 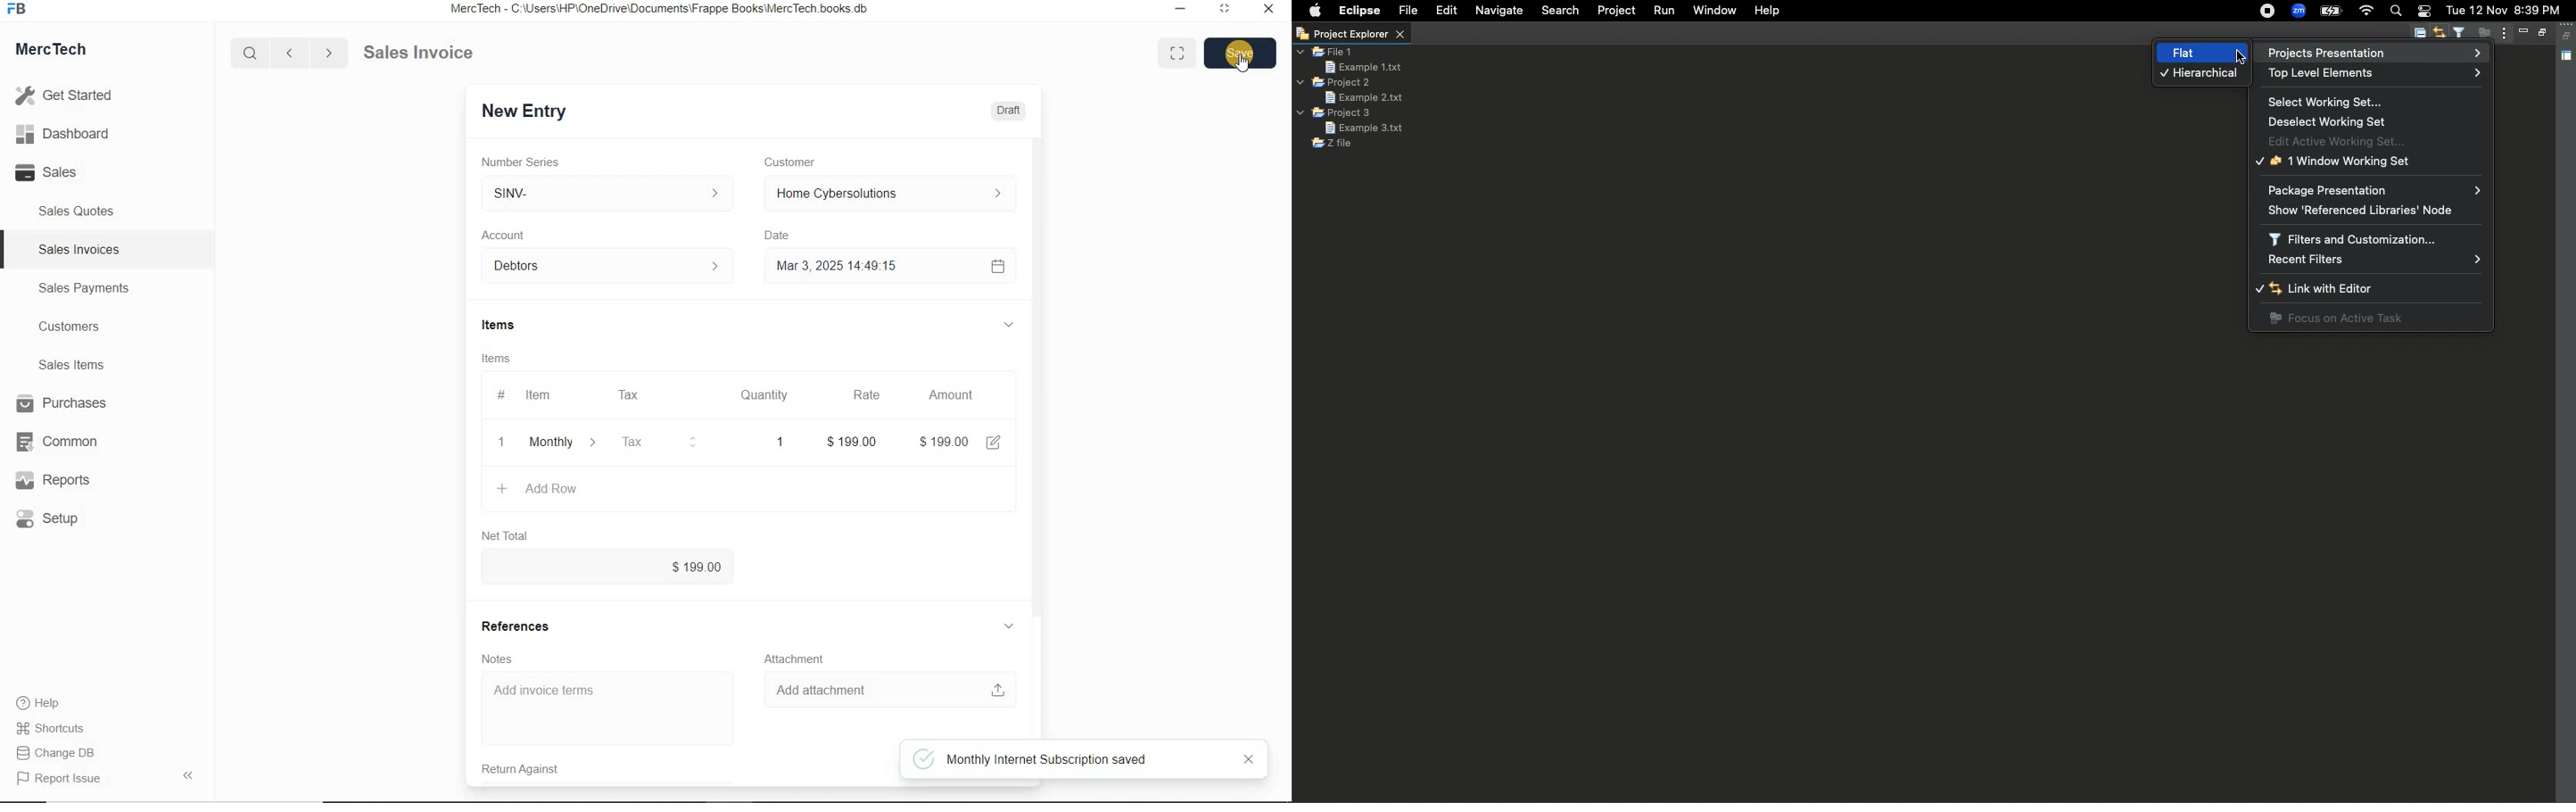 What do you see at coordinates (800, 162) in the screenshot?
I see `Customer` at bounding box center [800, 162].